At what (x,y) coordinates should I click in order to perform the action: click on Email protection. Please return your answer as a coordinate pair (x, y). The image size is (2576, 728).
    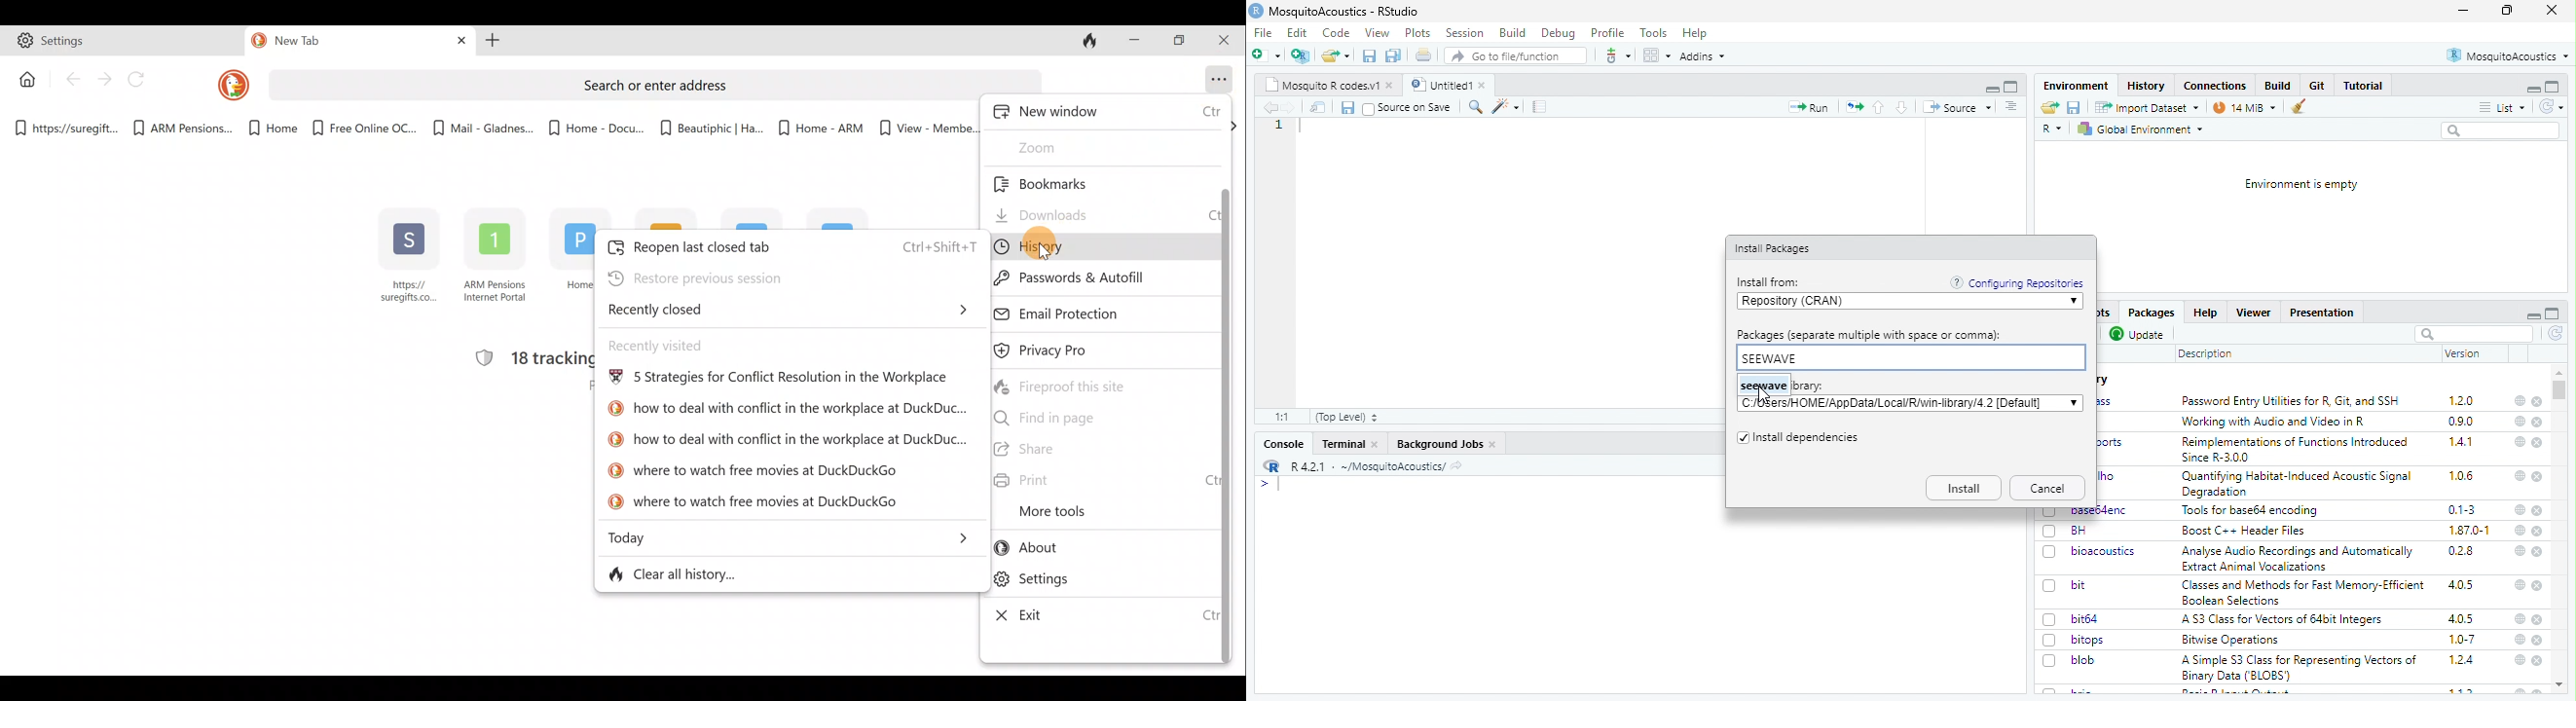
    Looking at the image, I should click on (1094, 312).